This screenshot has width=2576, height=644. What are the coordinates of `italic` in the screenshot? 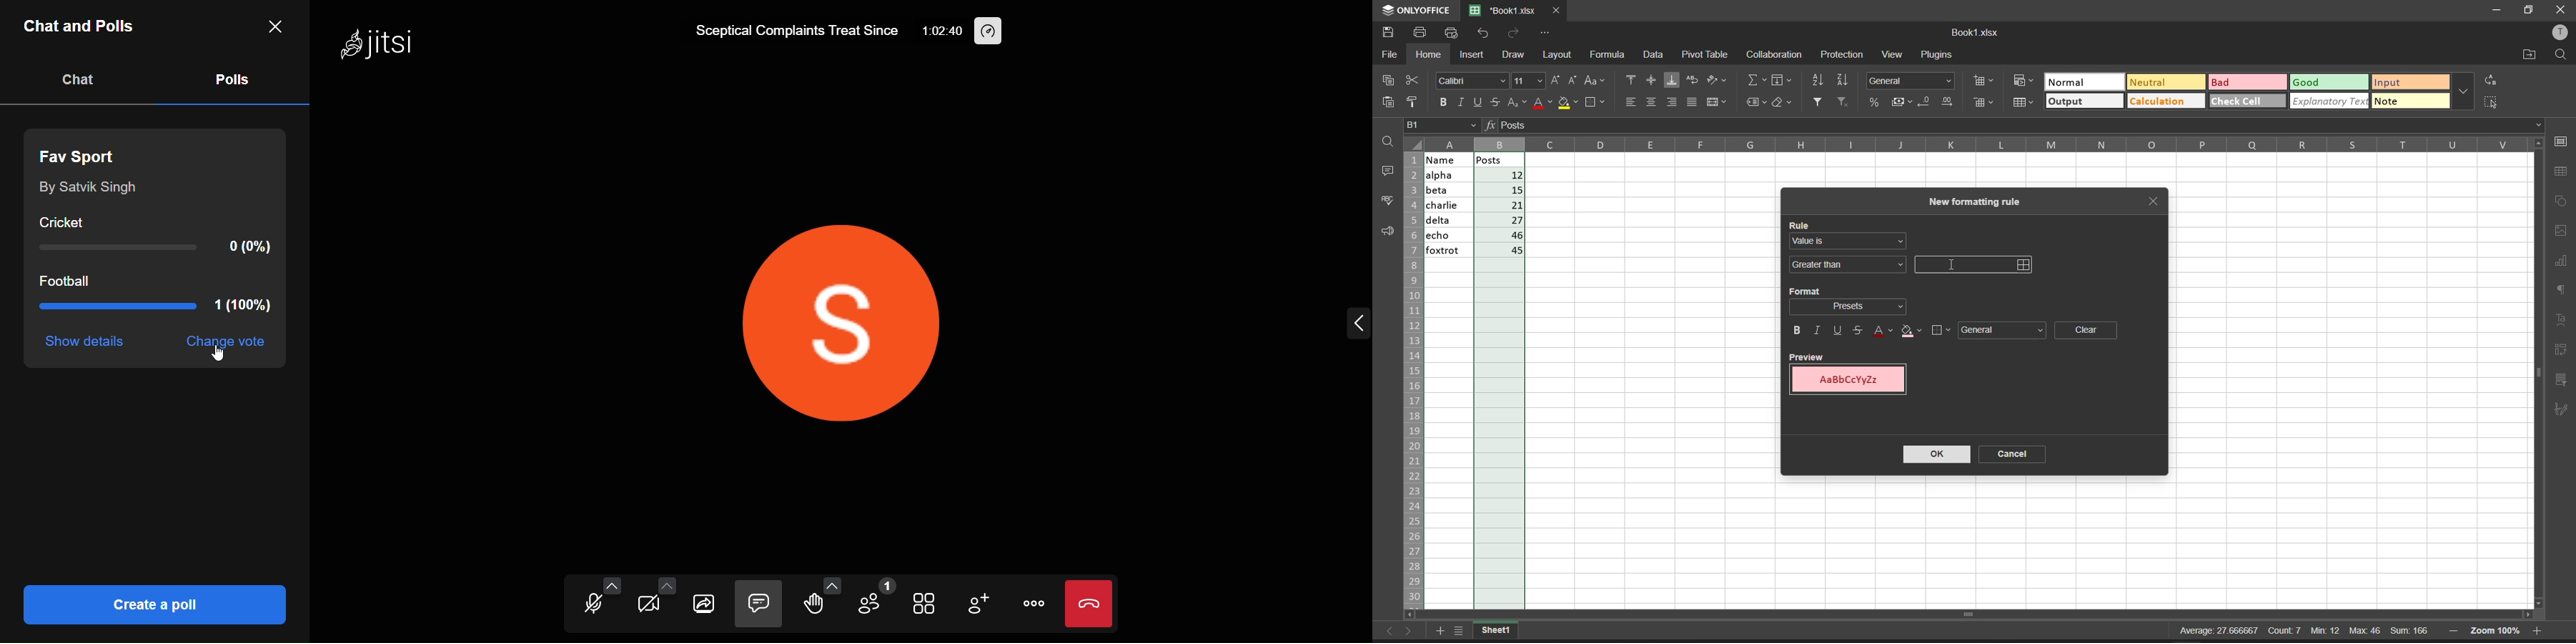 It's located at (1817, 330).